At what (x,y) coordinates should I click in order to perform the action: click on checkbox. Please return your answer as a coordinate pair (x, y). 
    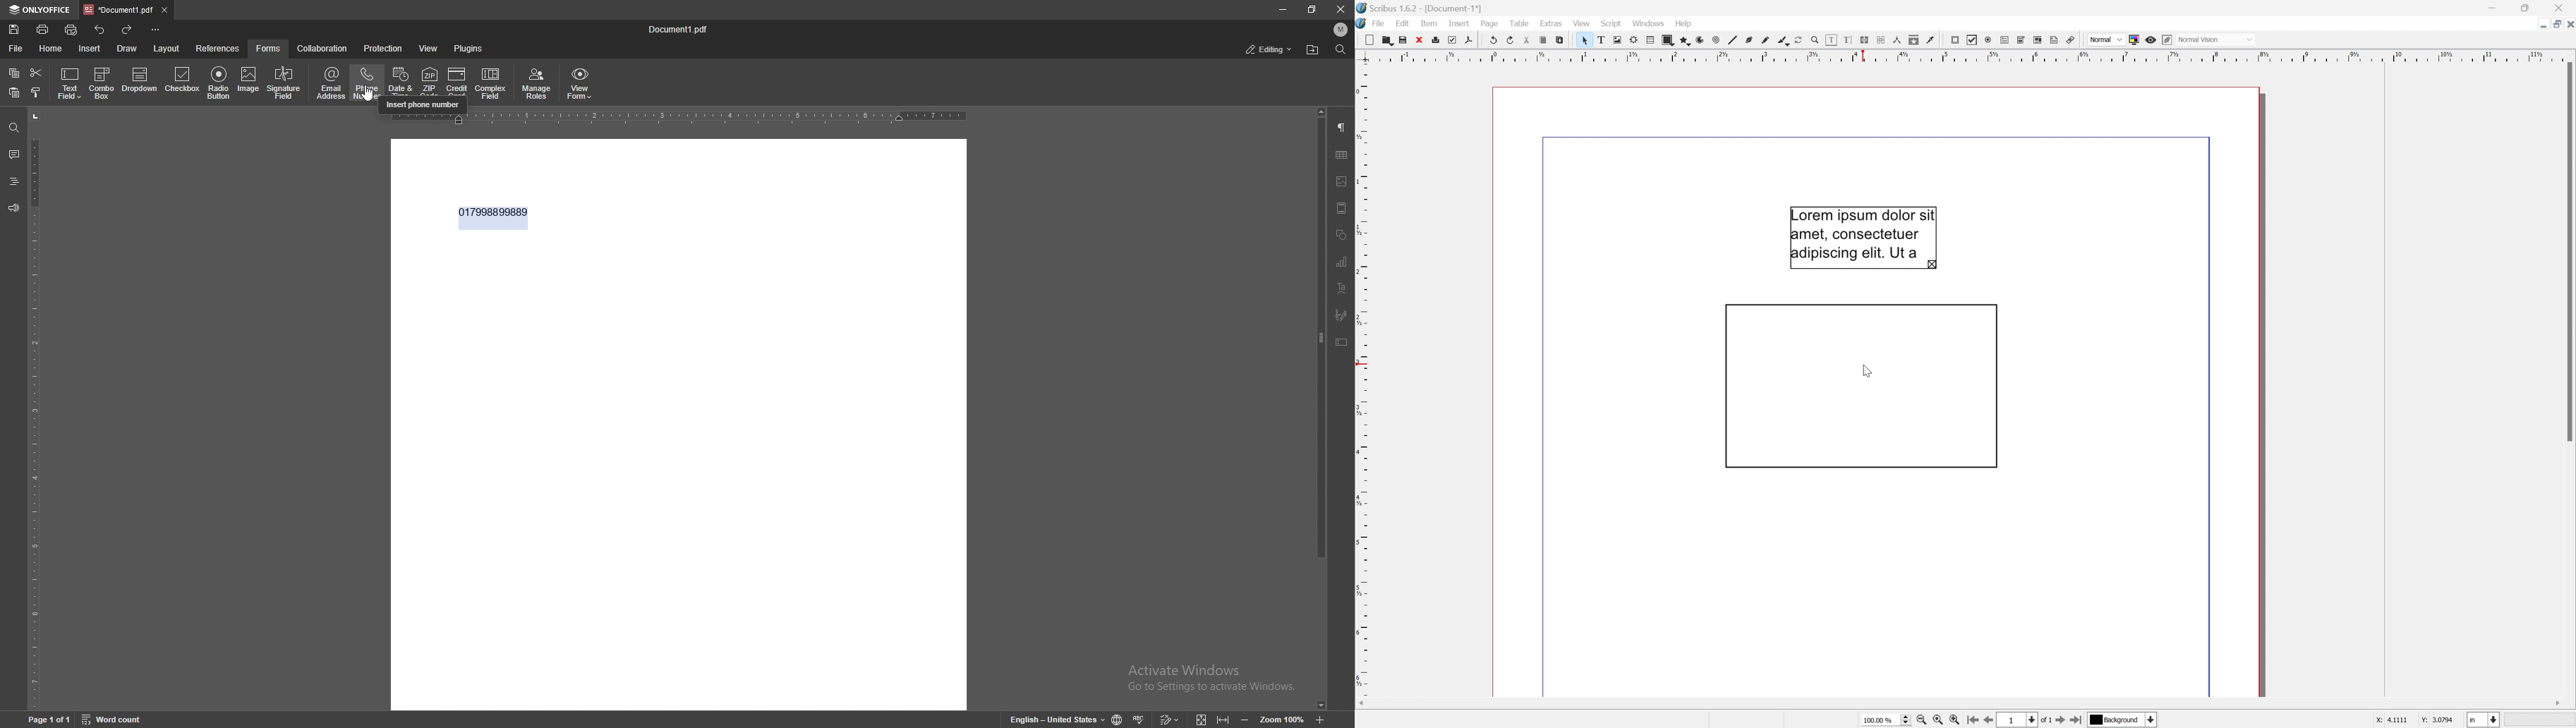
    Looking at the image, I should click on (183, 81).